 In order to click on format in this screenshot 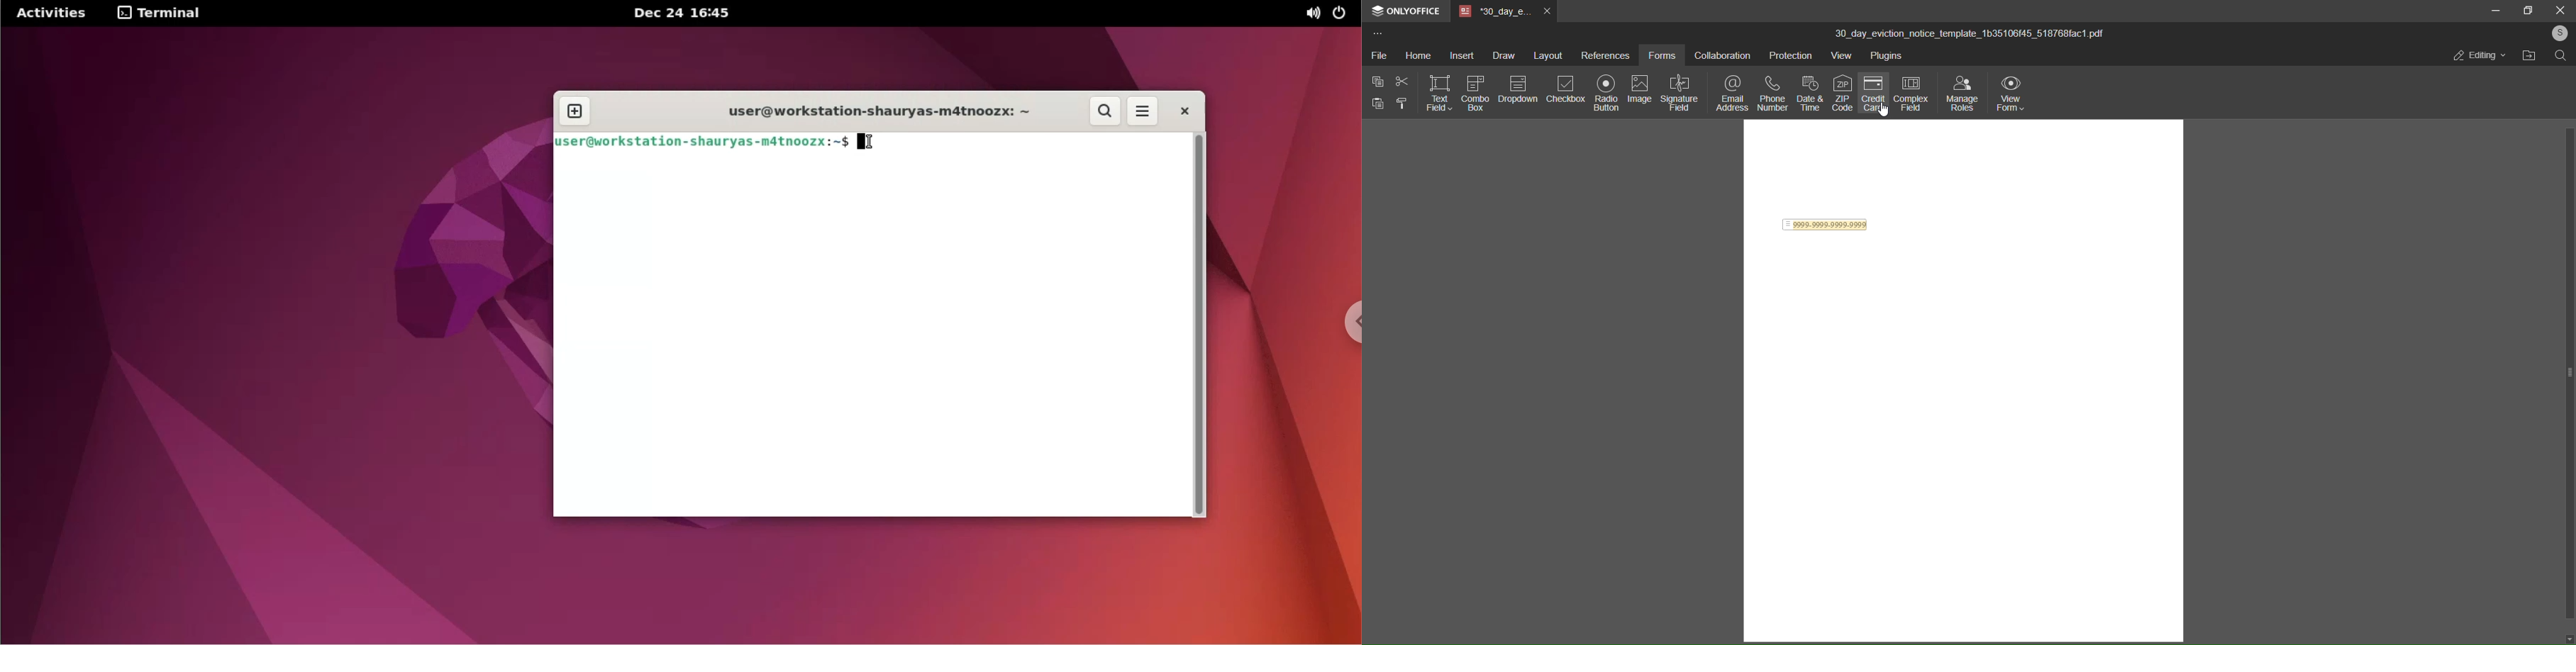, I will do `click(1402, 104)`.